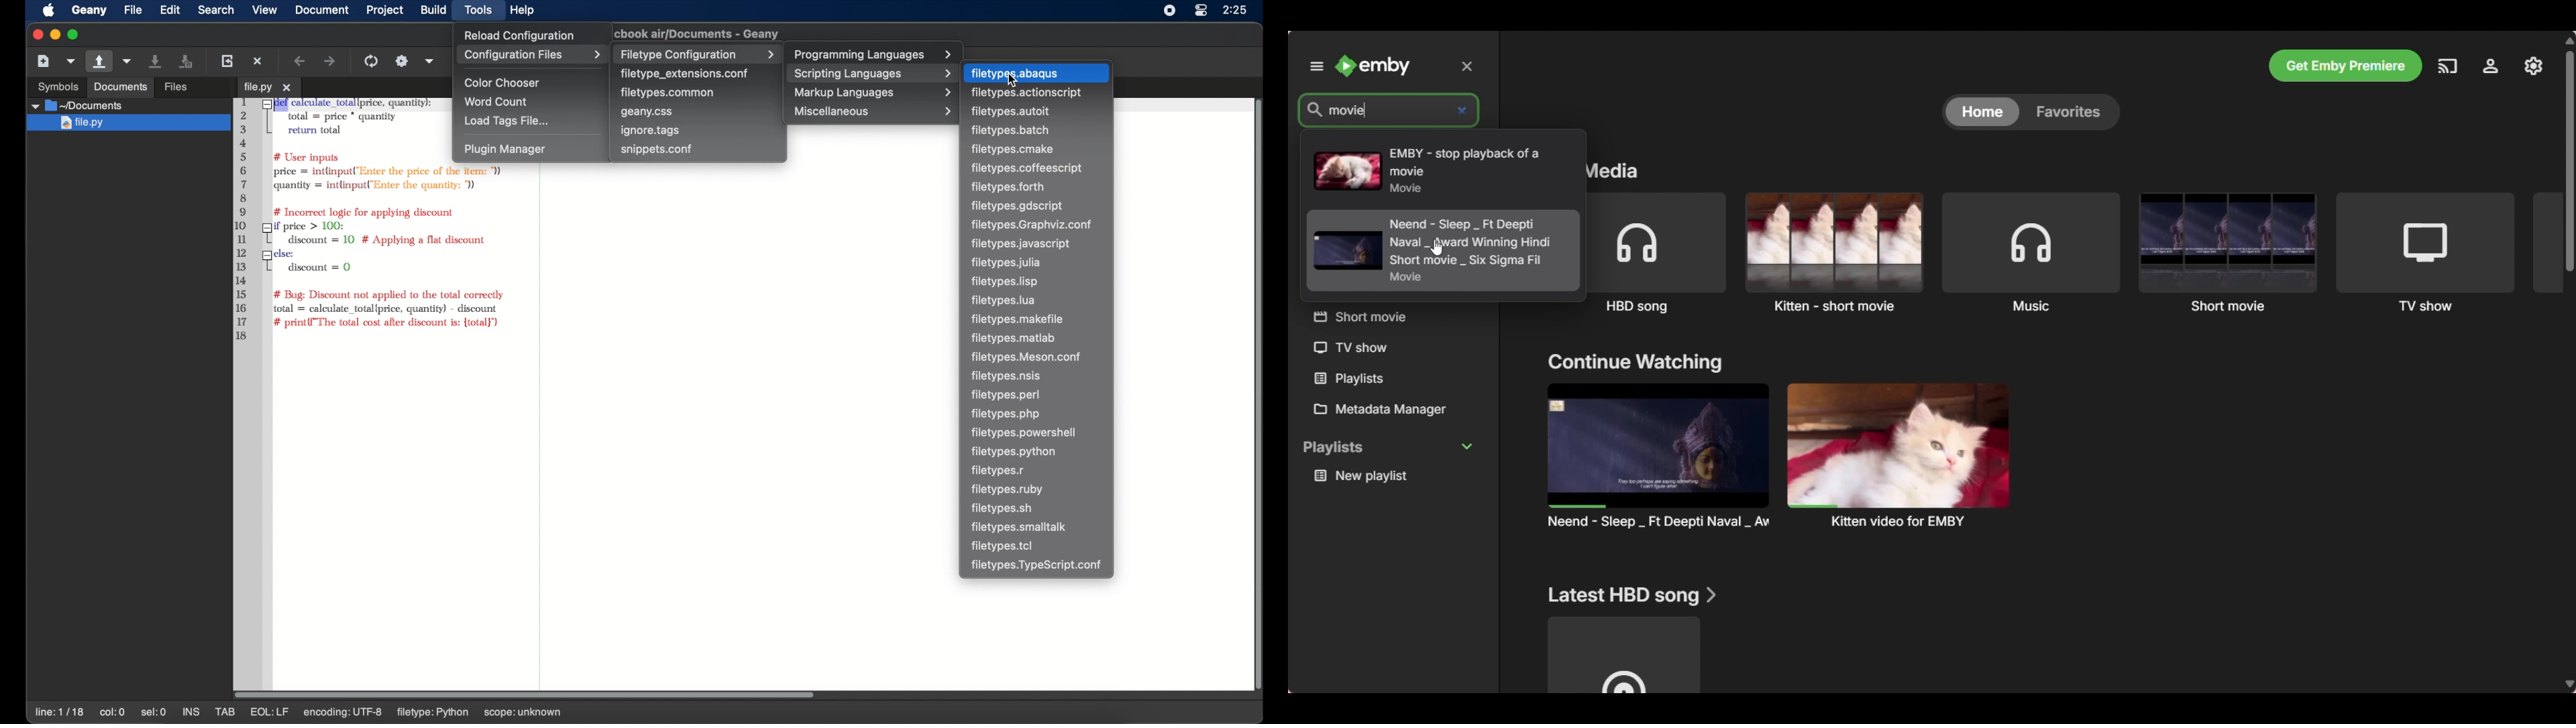  Describe the element at coordinates (268, 87) in the screenshot. I see `tab` at that location.